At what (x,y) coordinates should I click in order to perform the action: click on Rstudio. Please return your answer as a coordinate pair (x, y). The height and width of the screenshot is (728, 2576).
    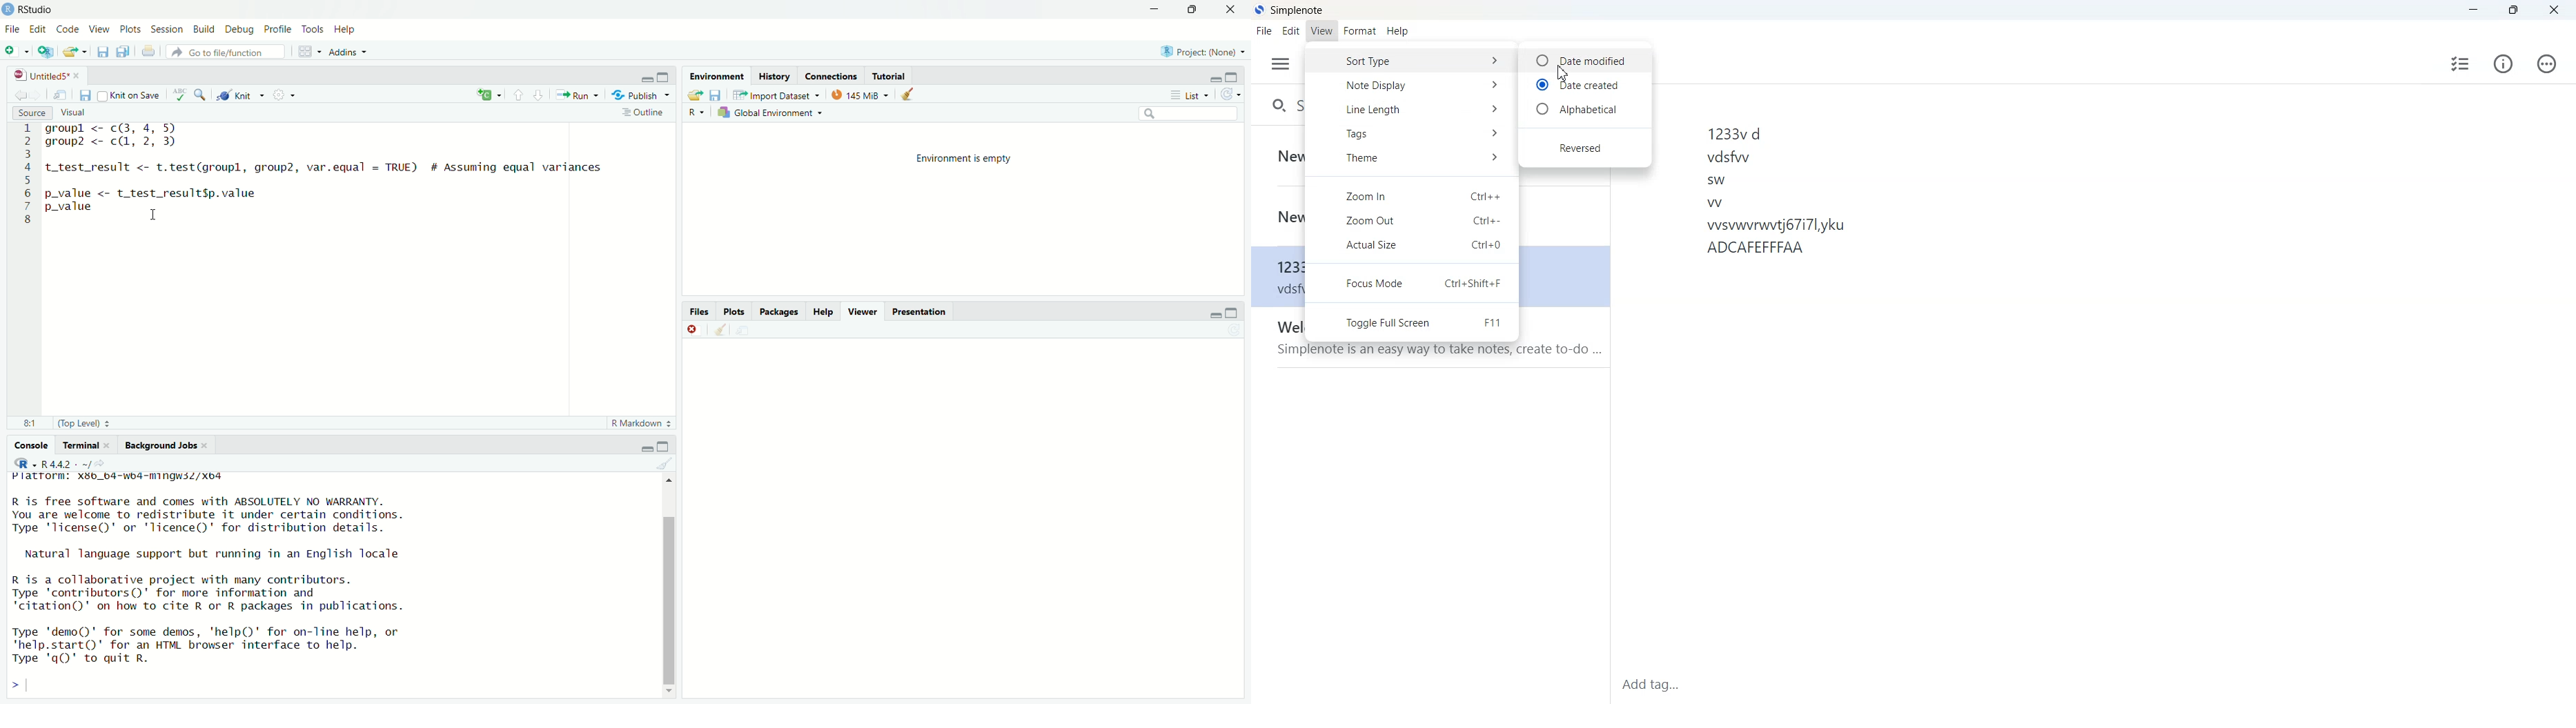
    Looking at the image, I should click on (38, 8).